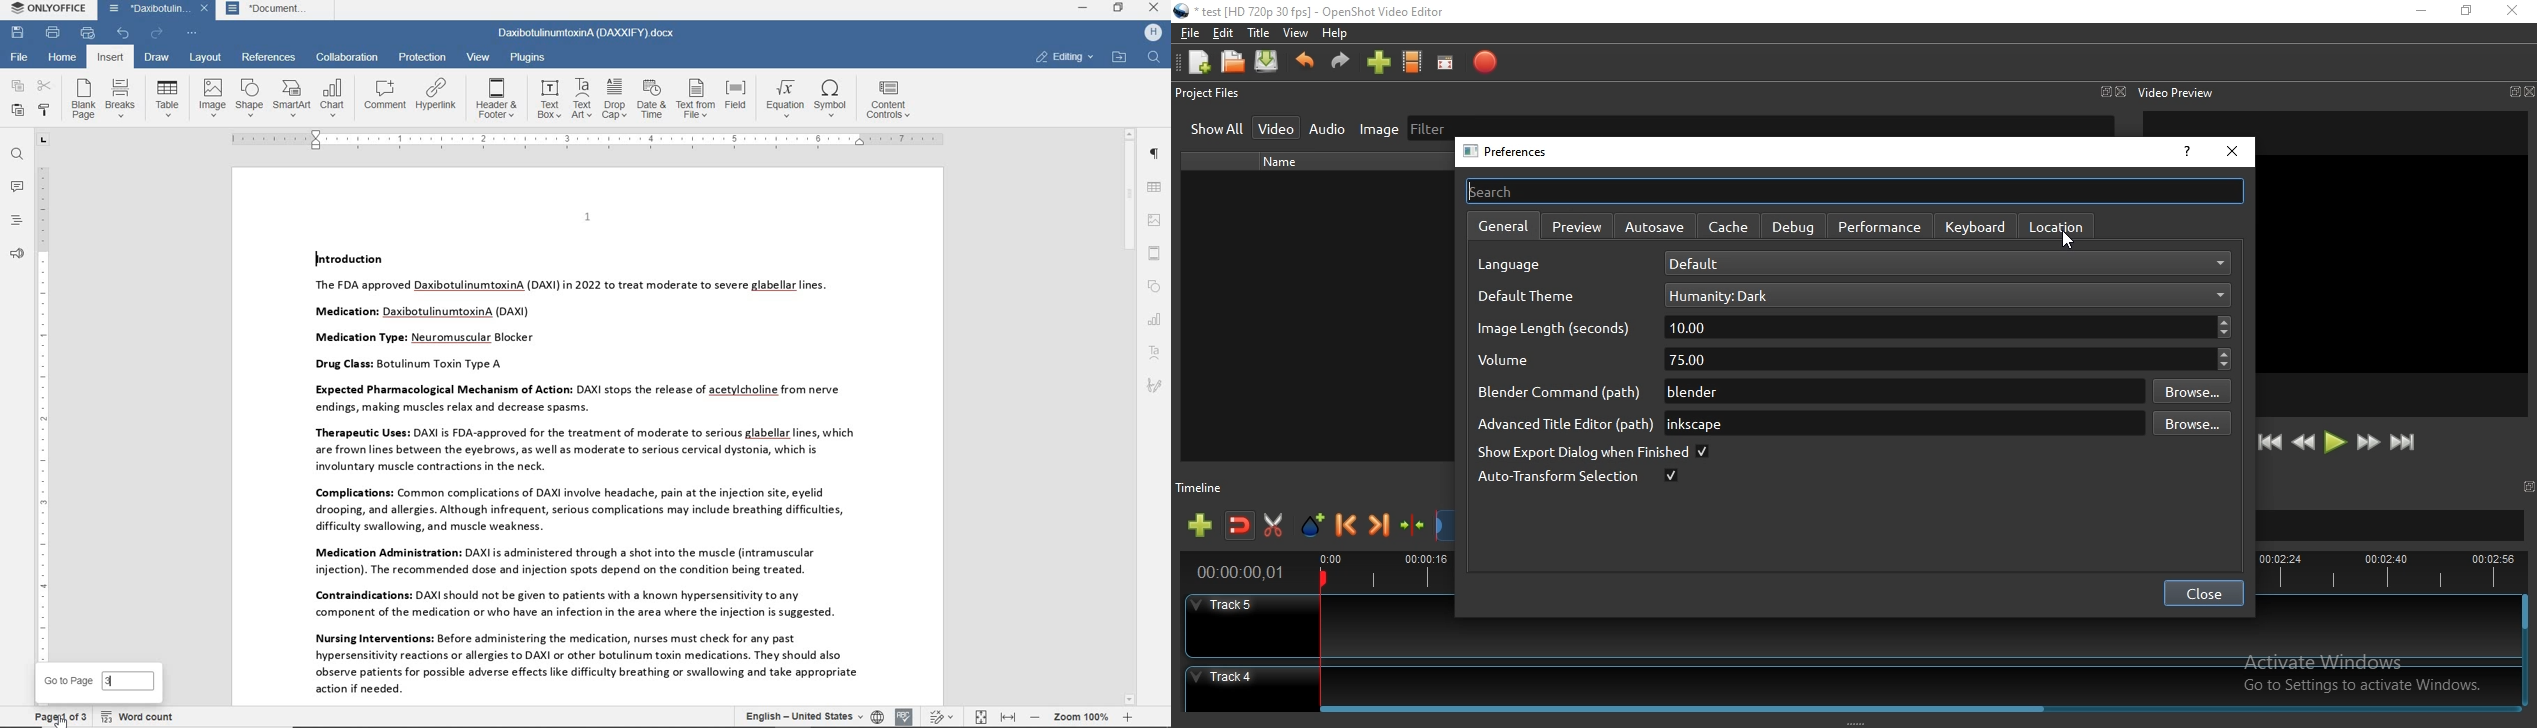 The height and width of the screenshot is (728, 2548). Describe the element at coordinates (1512, 152) in the screenshot. I see `preferences` at that location.